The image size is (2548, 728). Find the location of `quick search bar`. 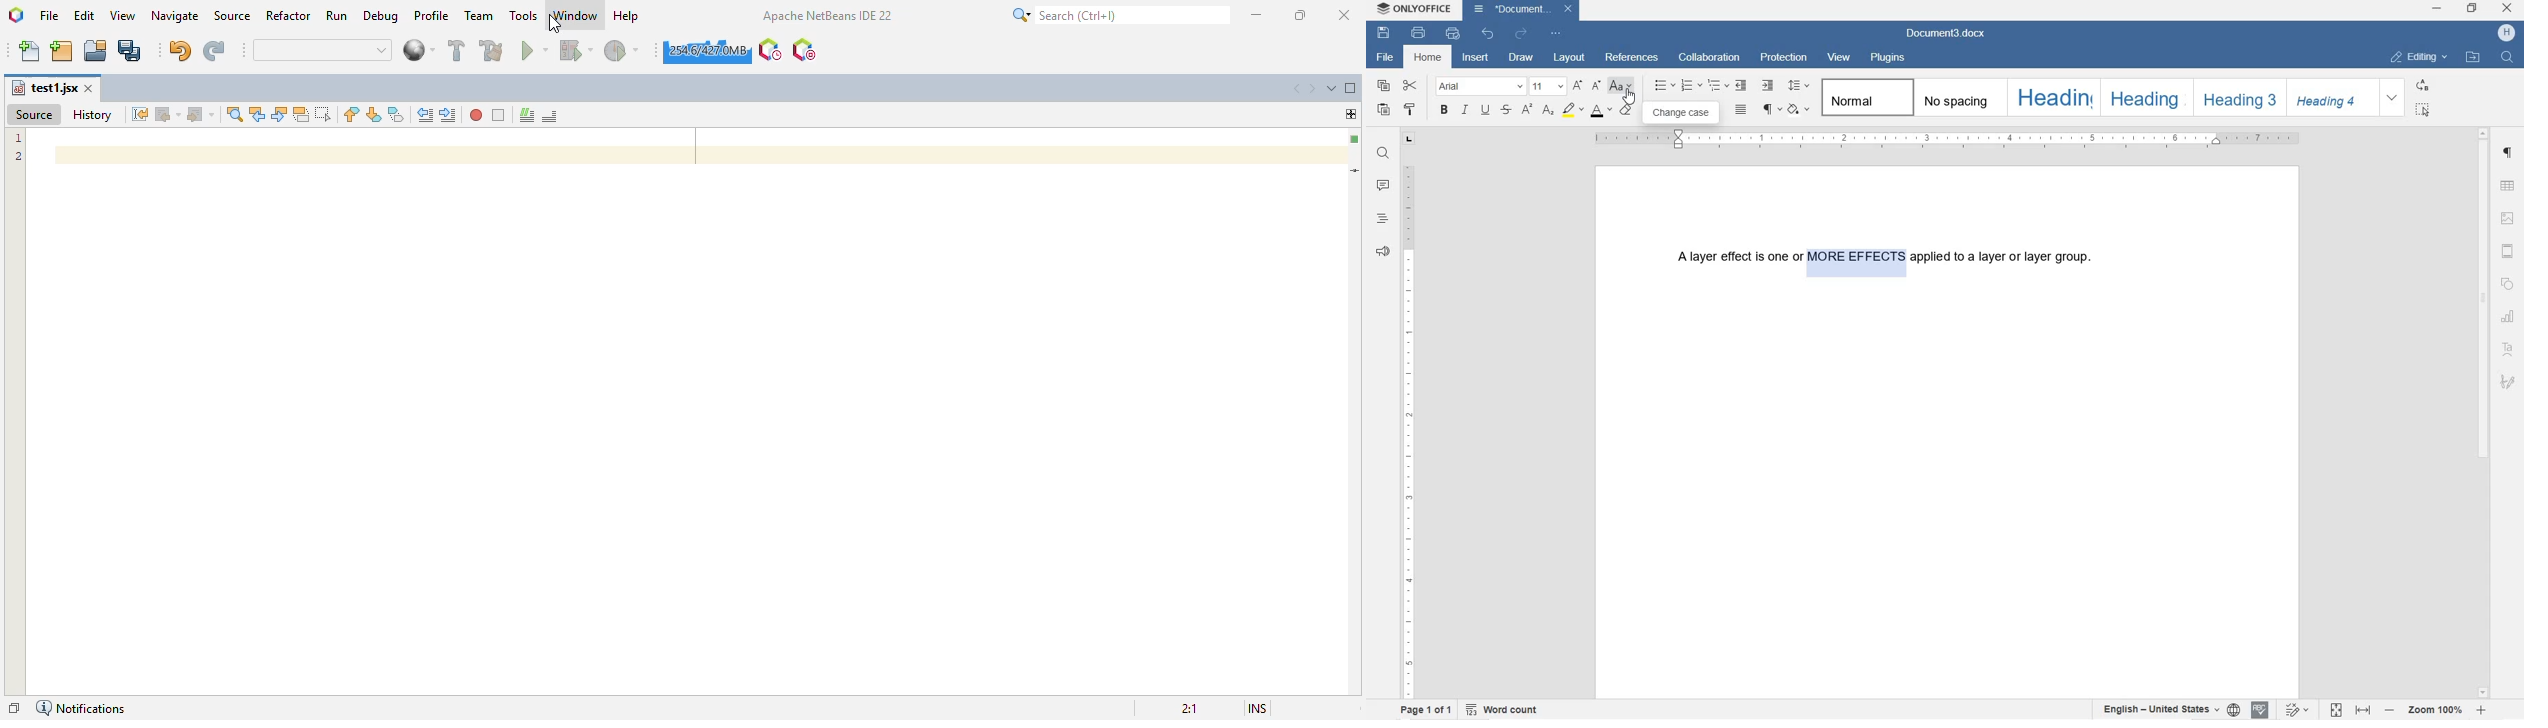

quick search bar is located at coordinates (323, 50).